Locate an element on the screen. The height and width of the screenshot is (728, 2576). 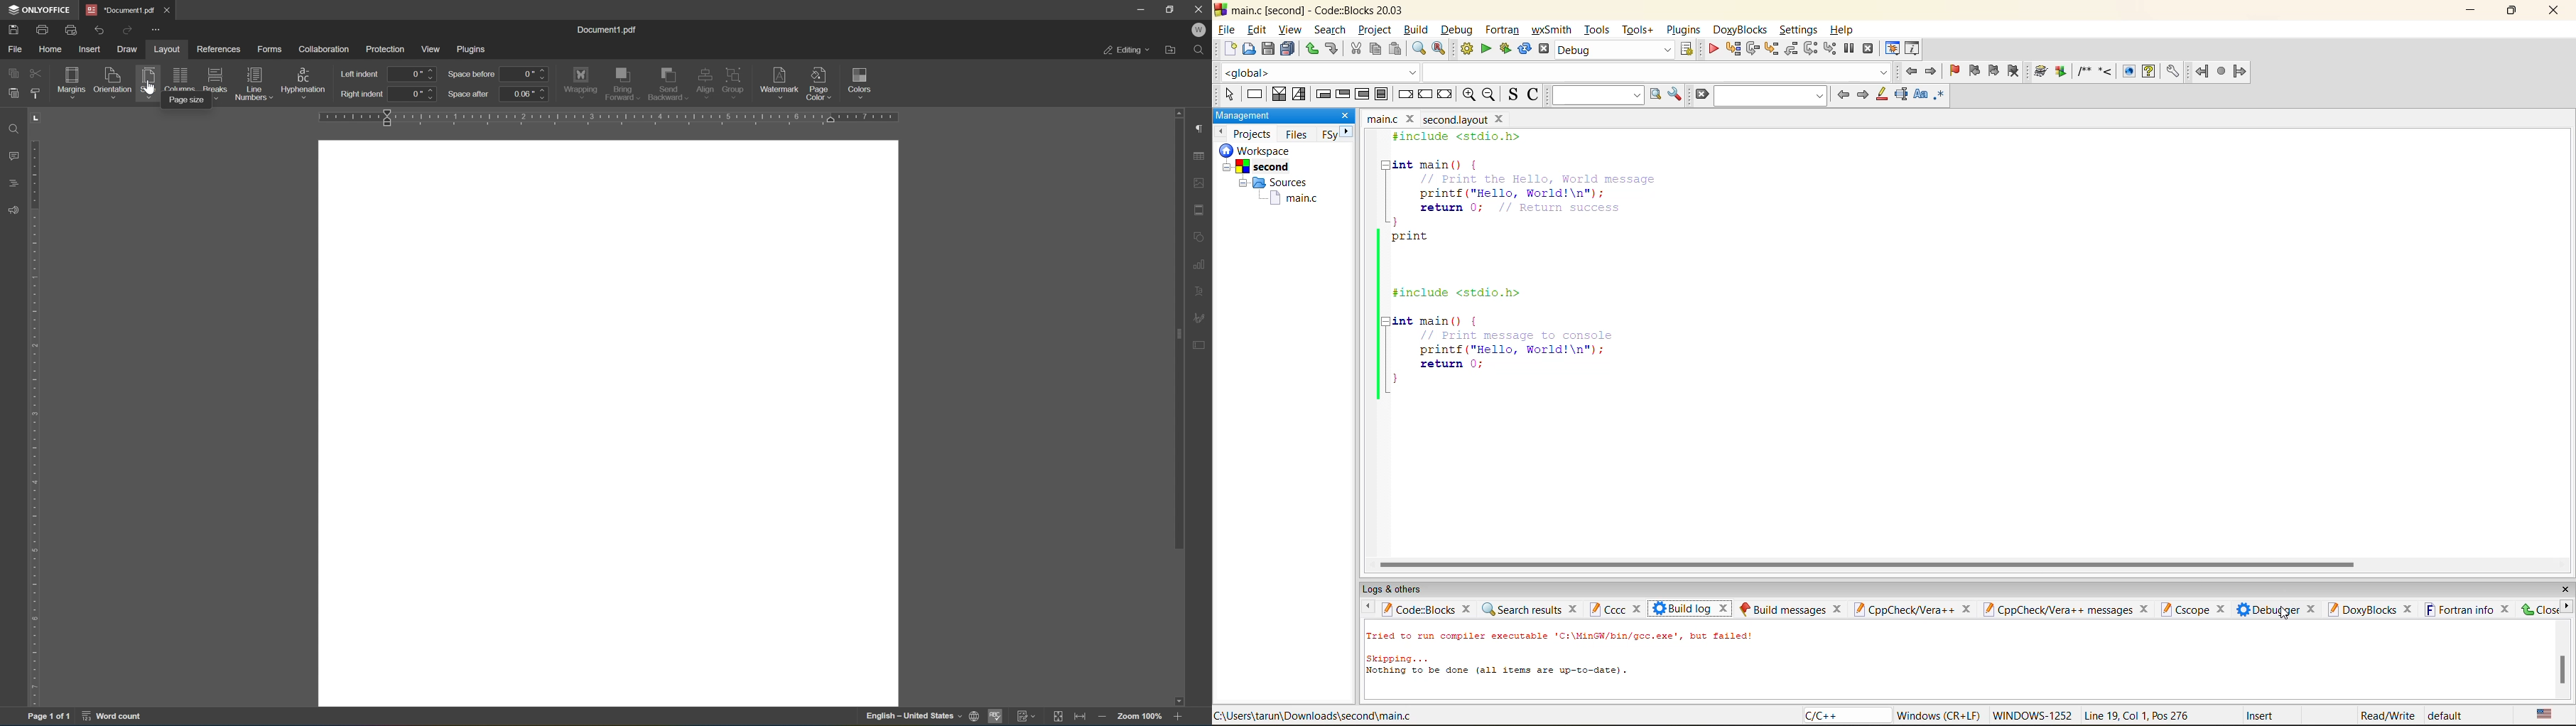
exit condition loop is located at coordinates (1343, 93).